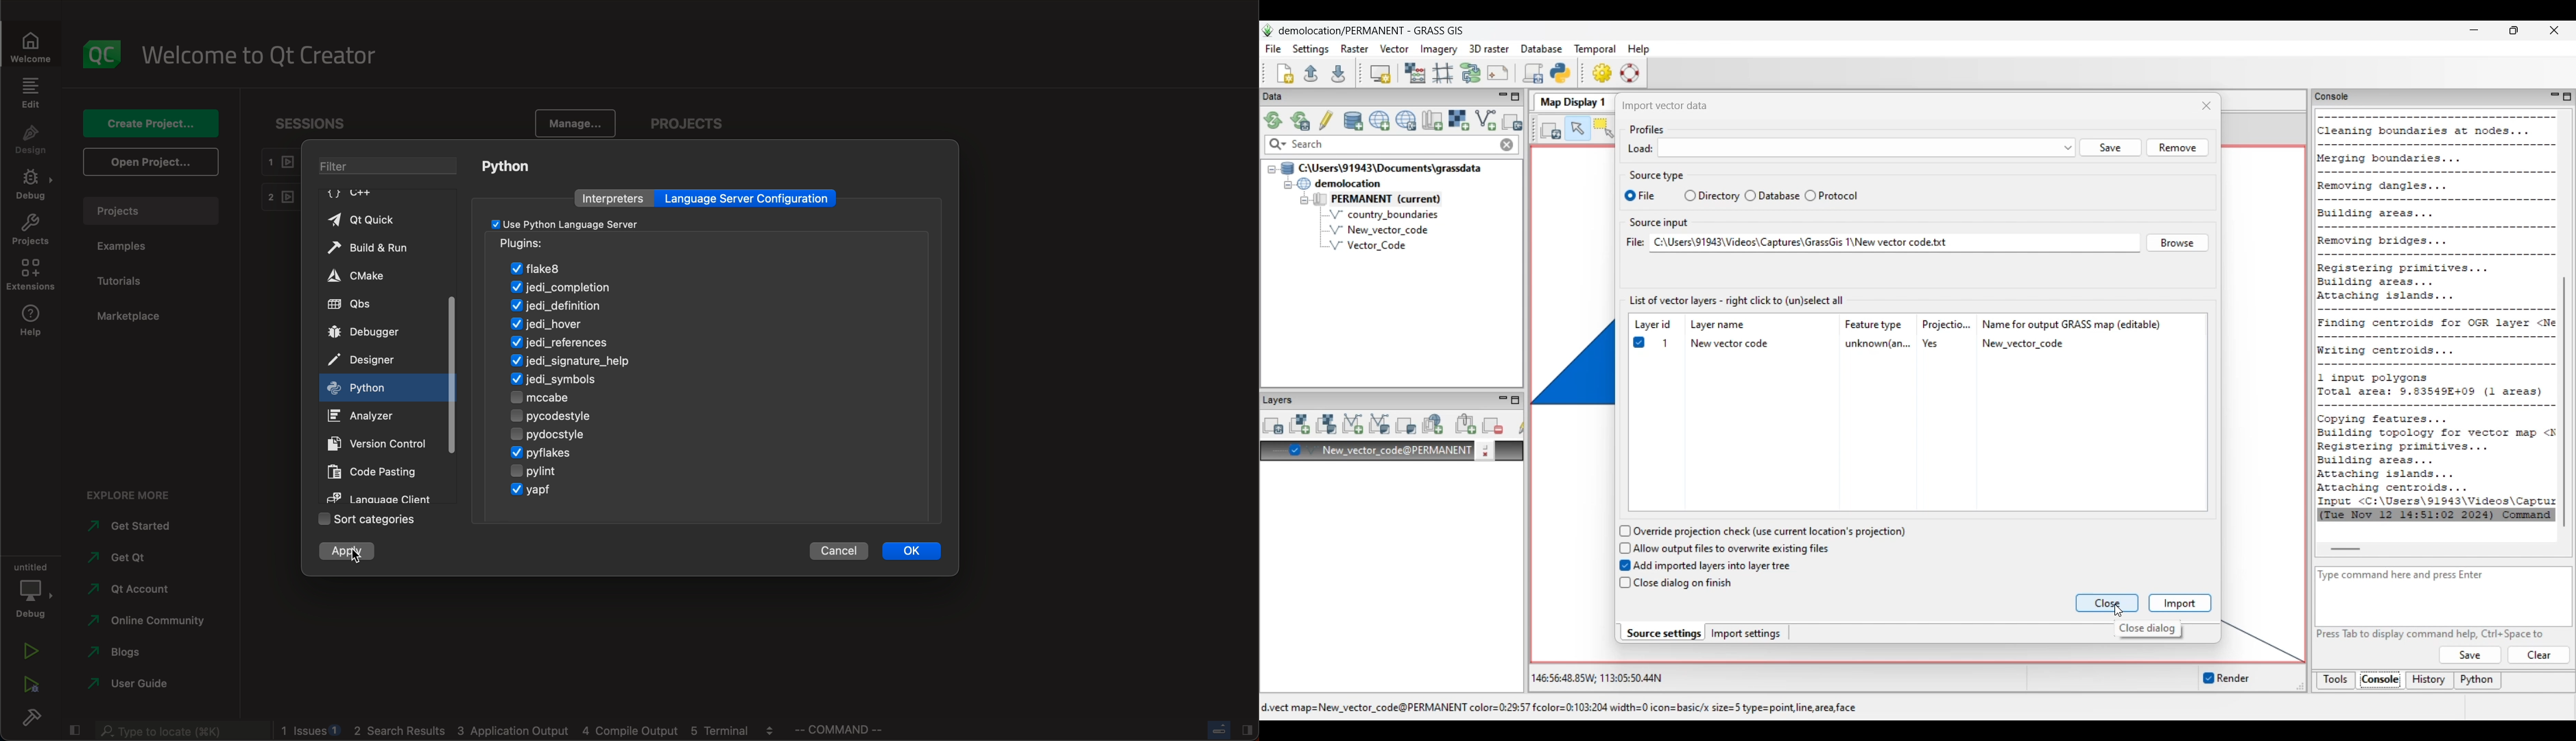 This screenshot has width=2576, height=756. I want to click on signature , so click(579, 363).